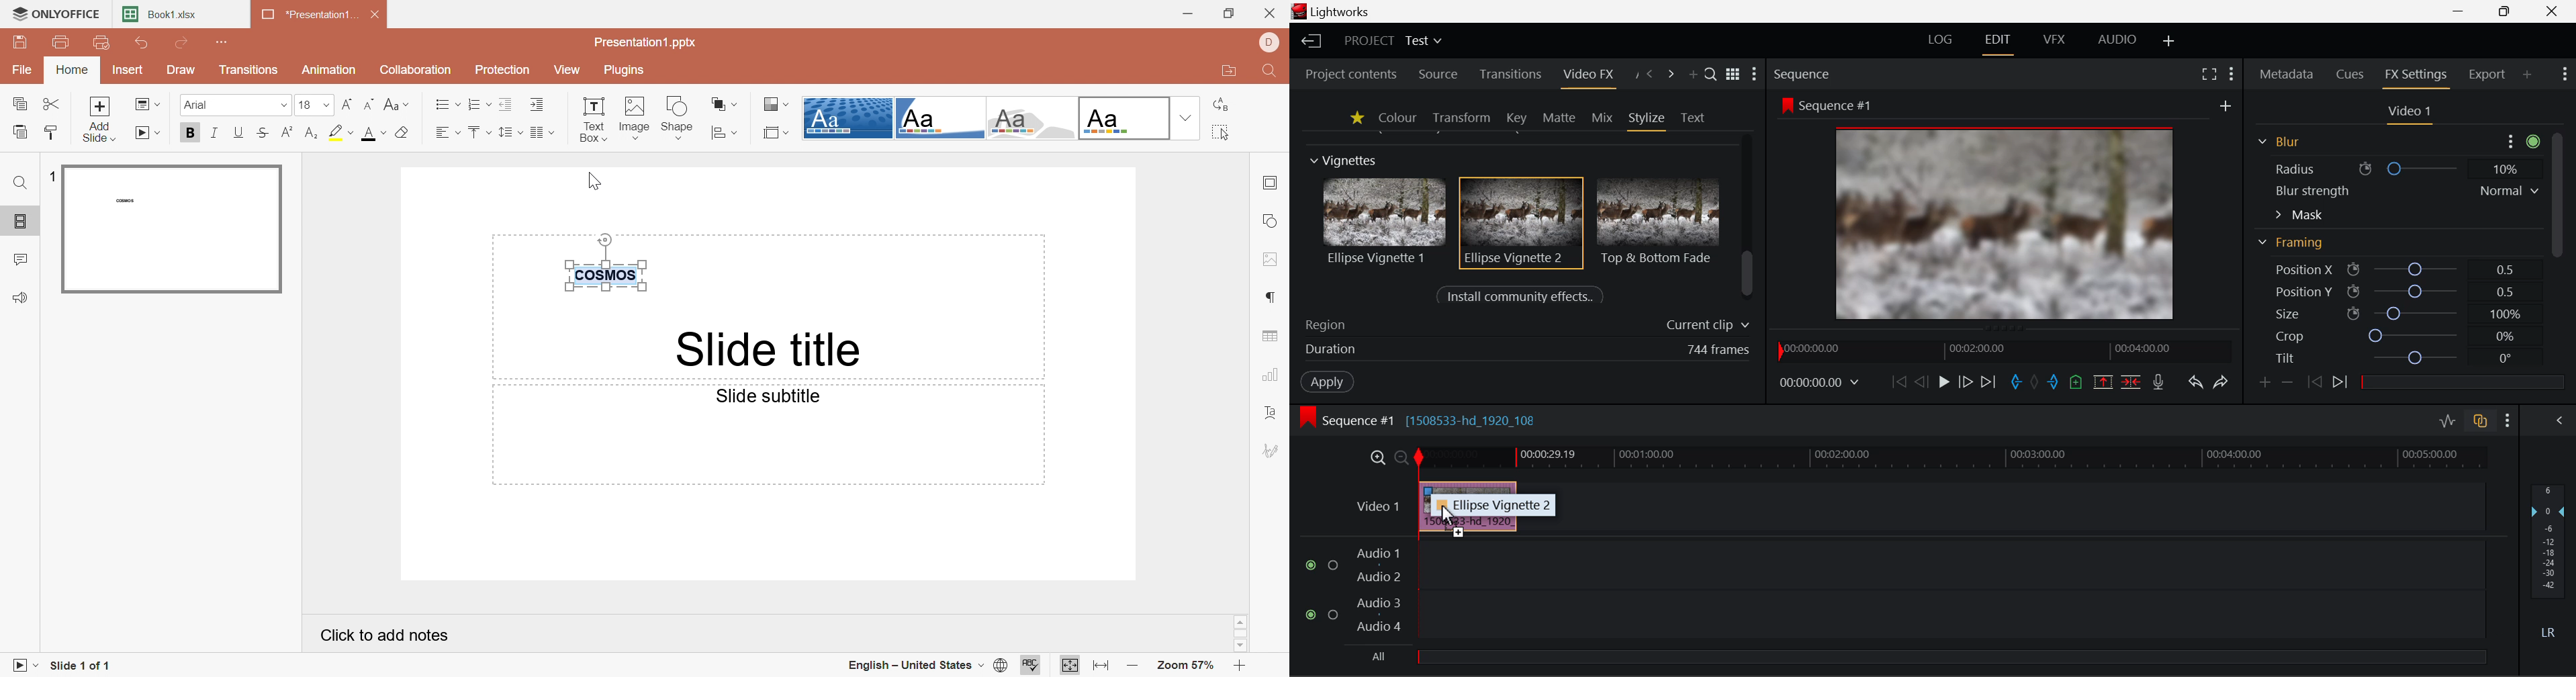 The width and height of the screenshot is (2576, 700). Describe the element at coordinates (1189, 15) in the screenshot. I see `Minimize` at that location.